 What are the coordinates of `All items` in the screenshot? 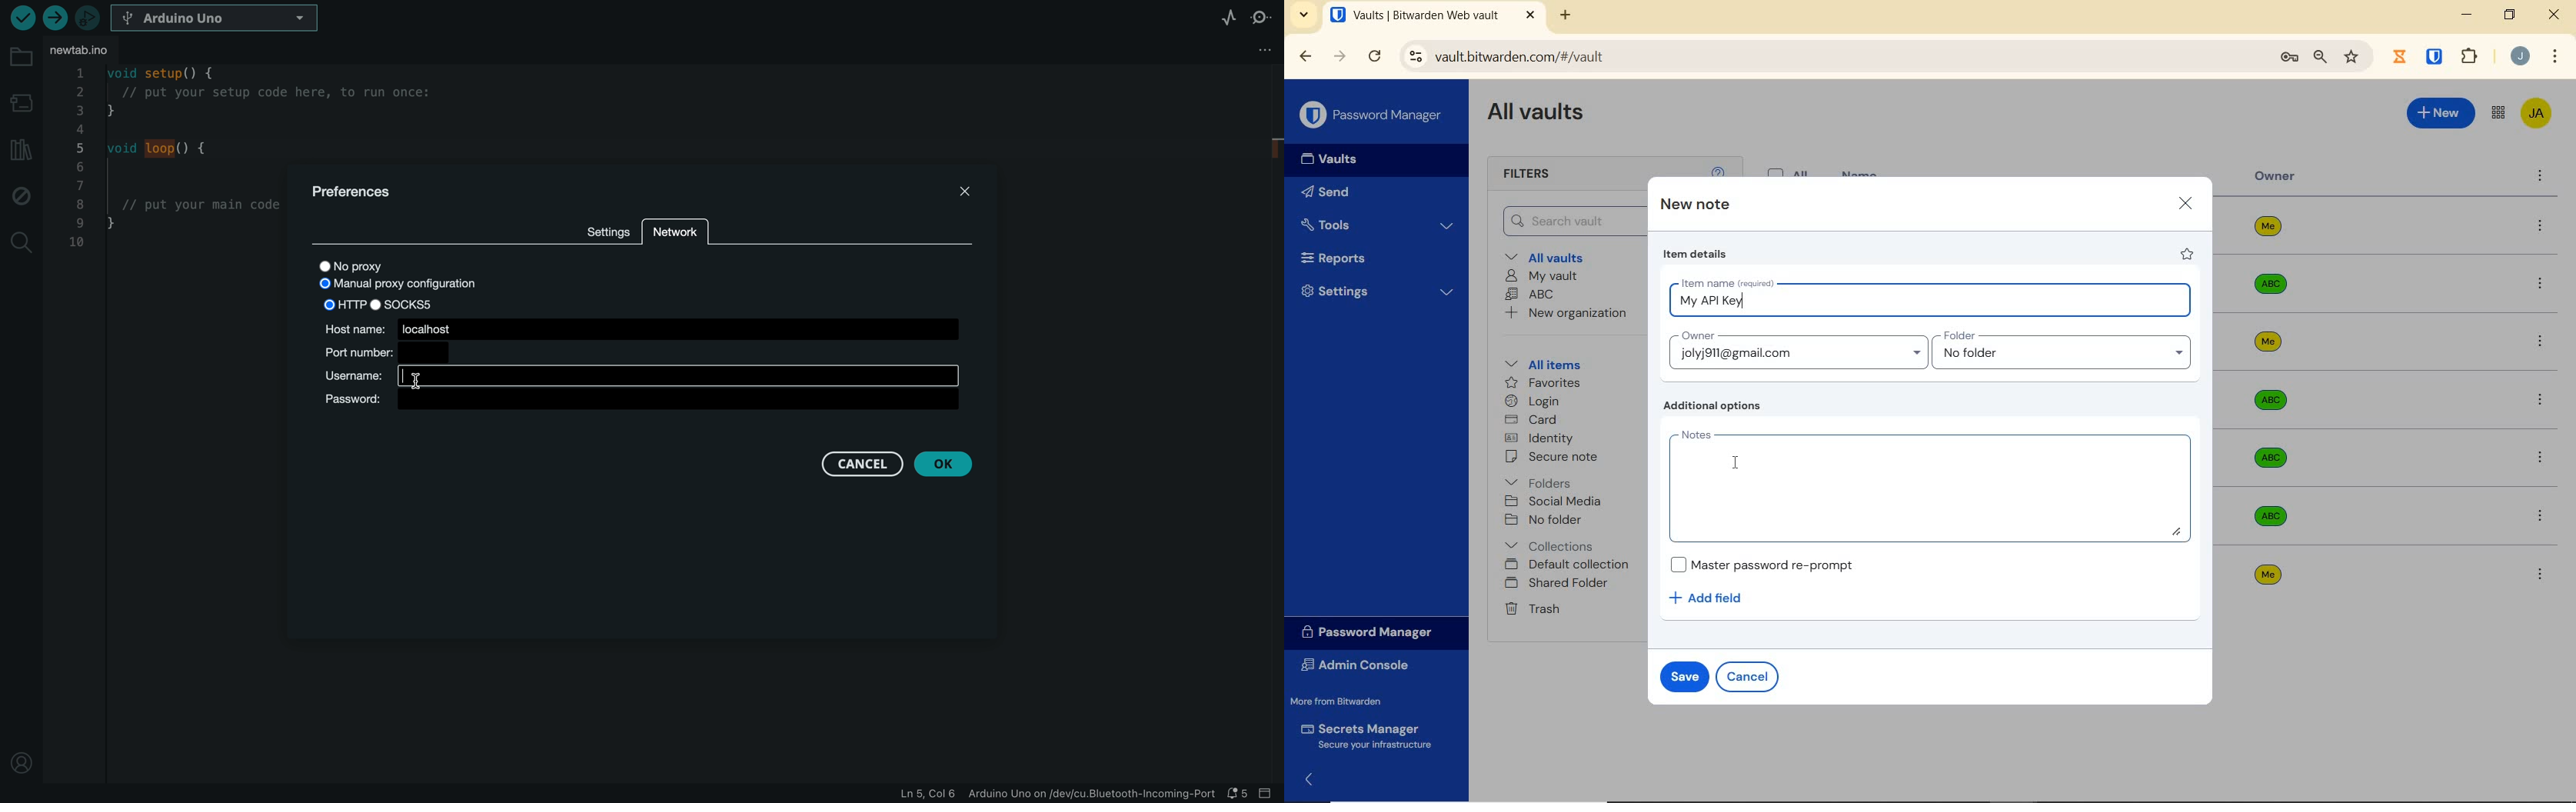 It's located at (1554, 365).